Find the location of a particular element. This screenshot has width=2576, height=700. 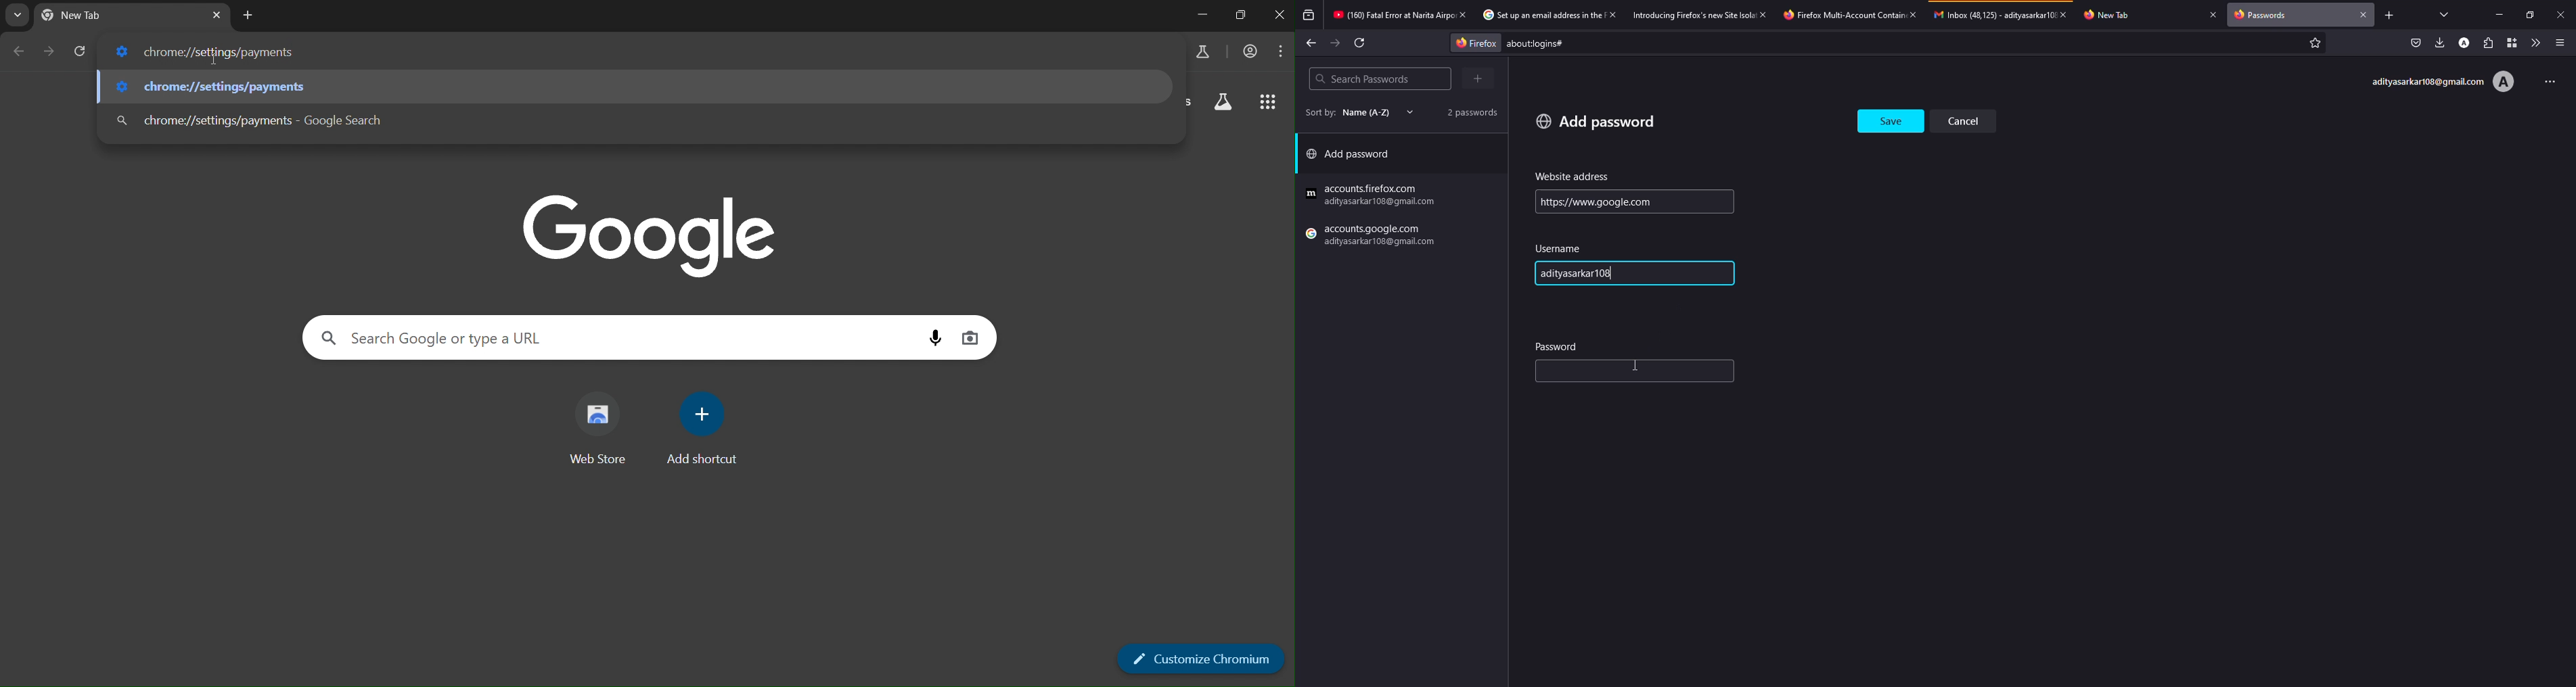

tab is located at coordinates (1540, 15).